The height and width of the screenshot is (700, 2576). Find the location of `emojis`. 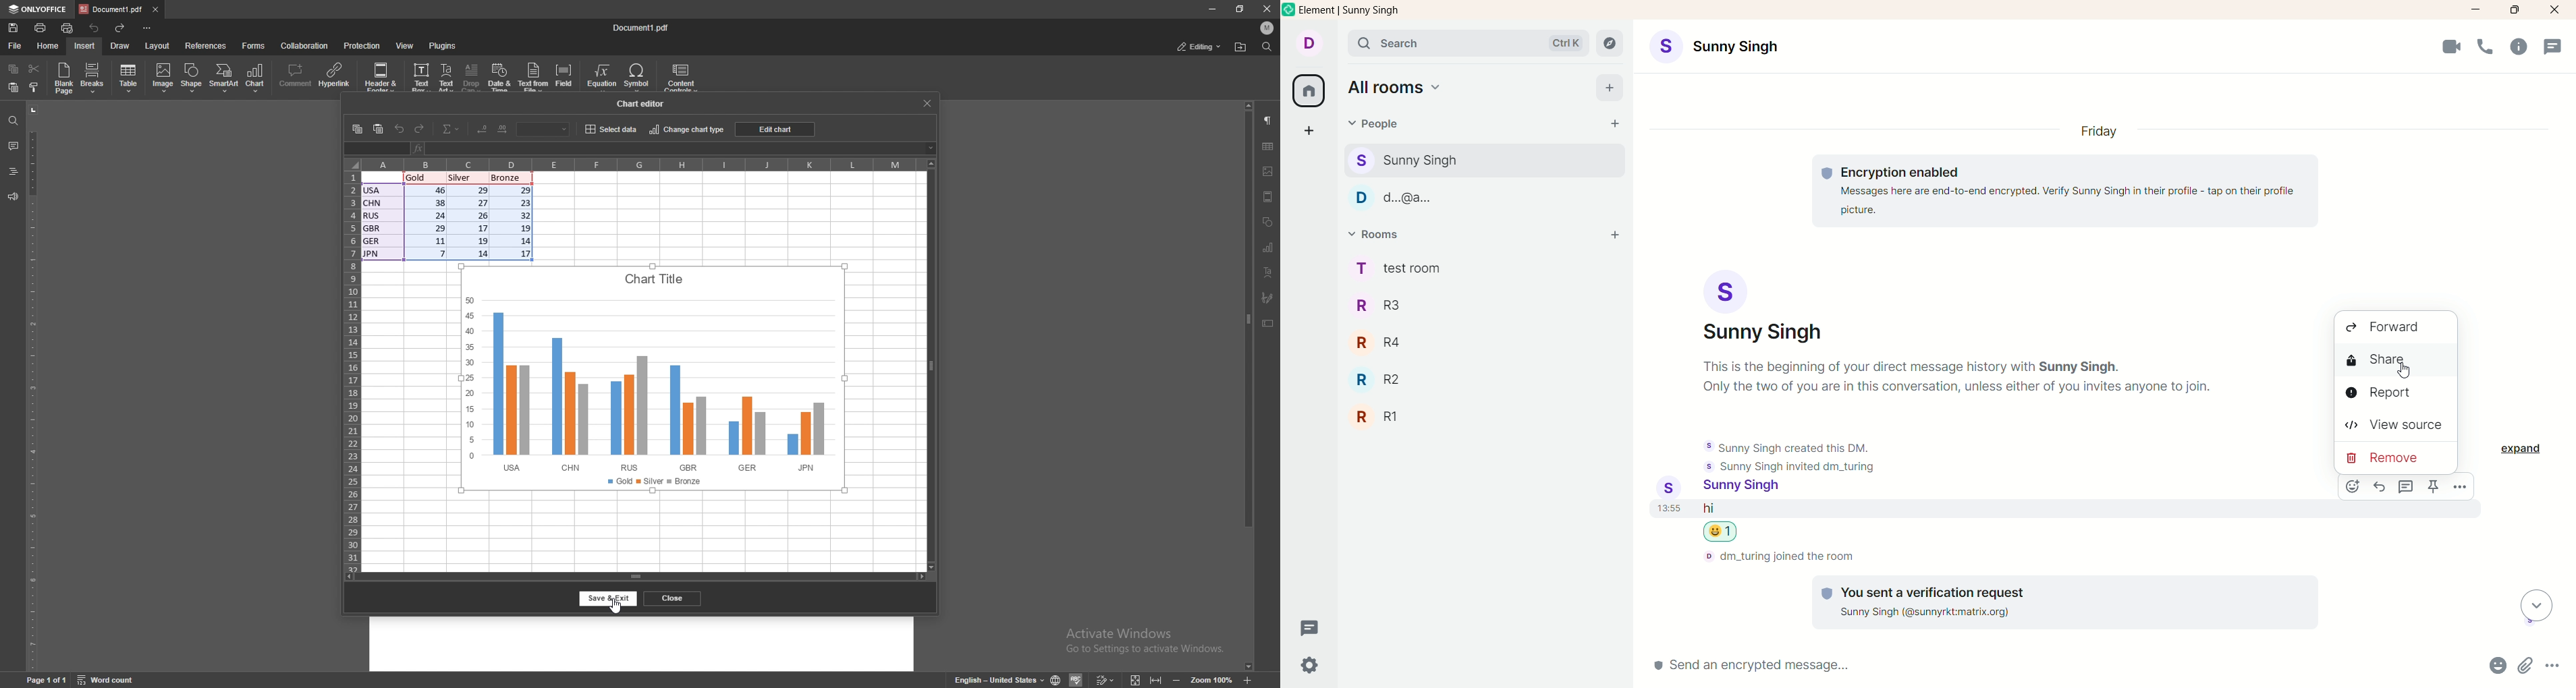

emojis is located at coordinates (2492, 668).